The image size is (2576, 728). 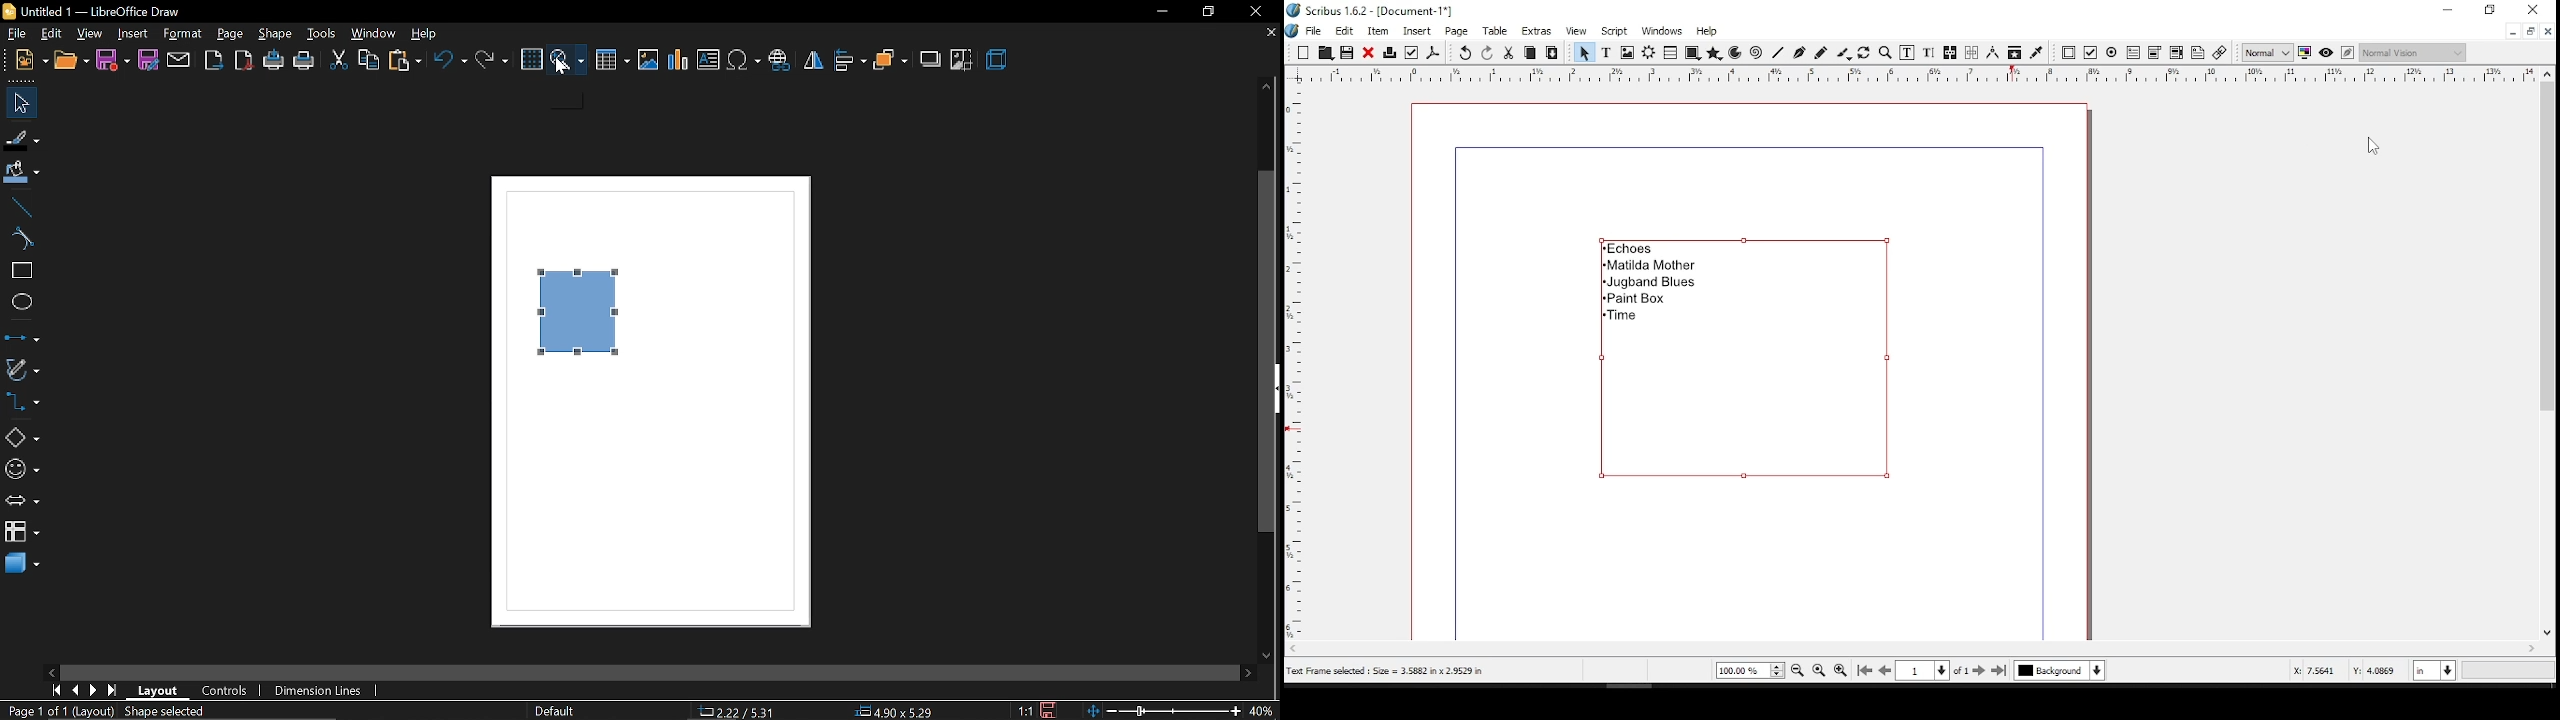 What do you see at coordinates (21, 171) in the screenshot?
I see `fill color` at bounding box center [21, 171].